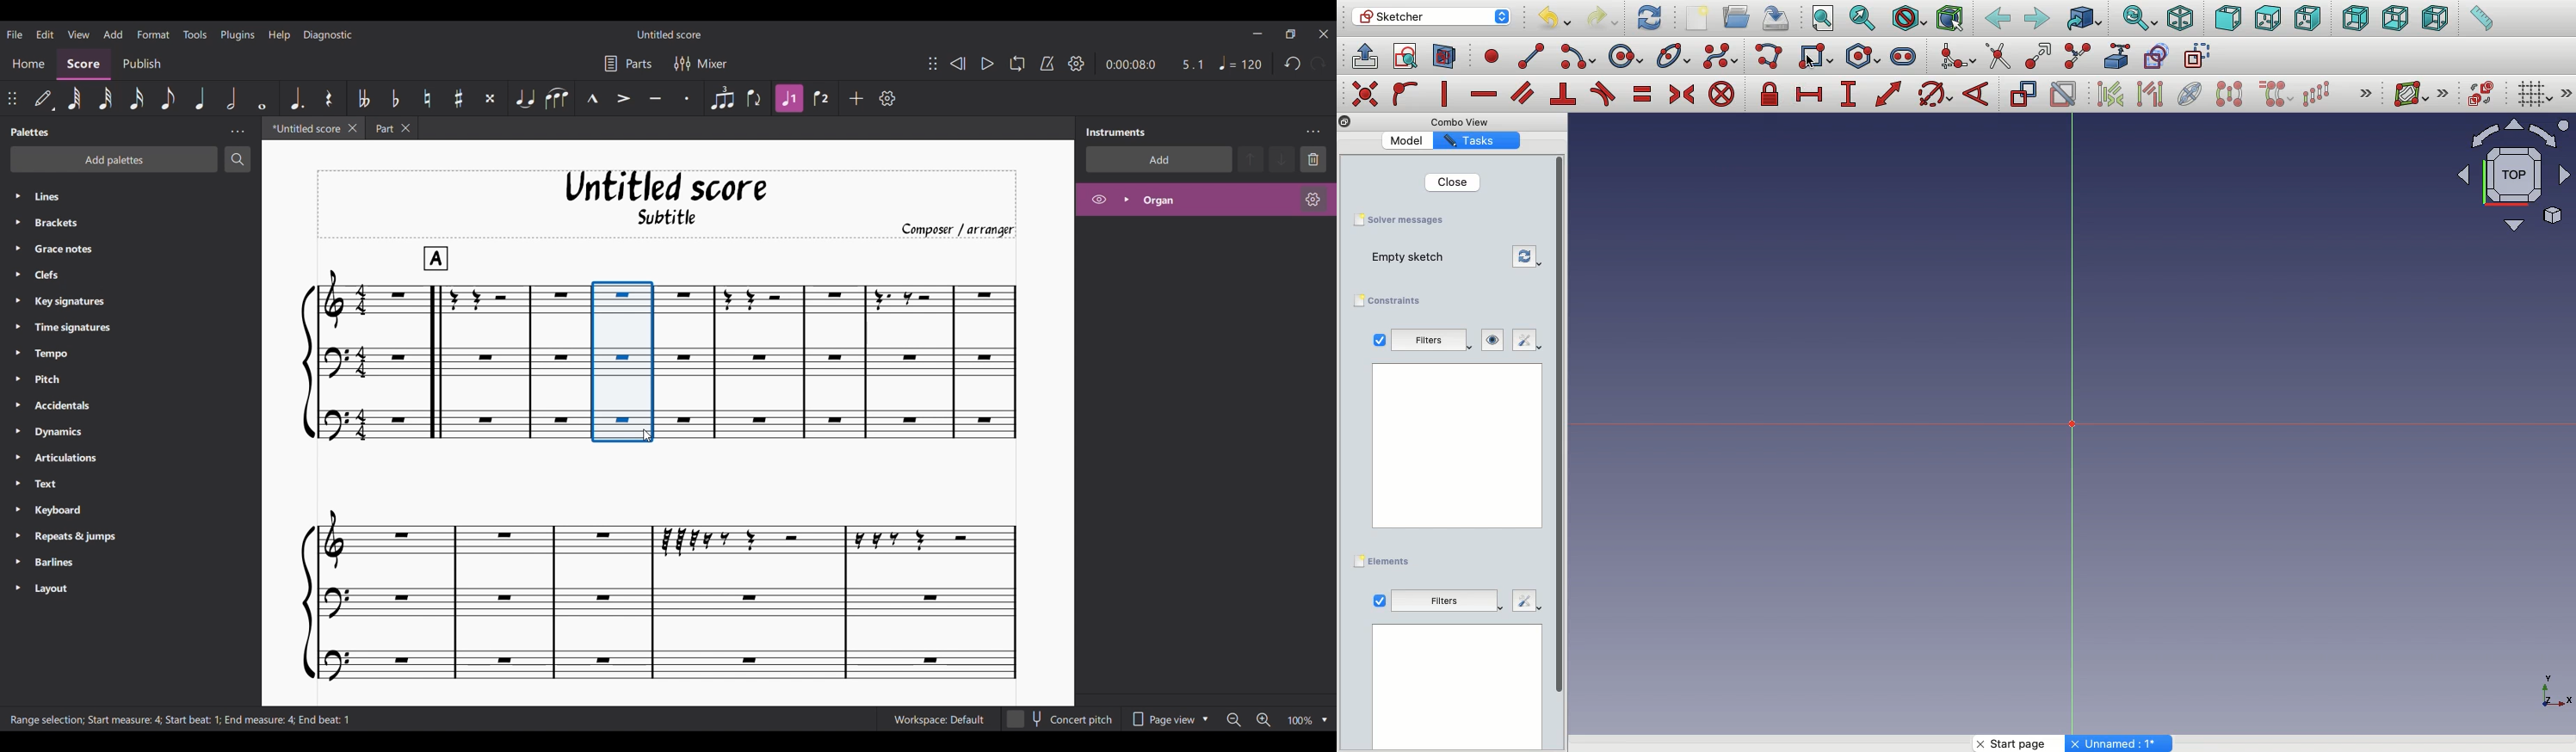 The width and height of the screenshot is (2576, 756). Describe the element at coordinates (1772, 58) in the screenshot. I see `Polyline` at that location.